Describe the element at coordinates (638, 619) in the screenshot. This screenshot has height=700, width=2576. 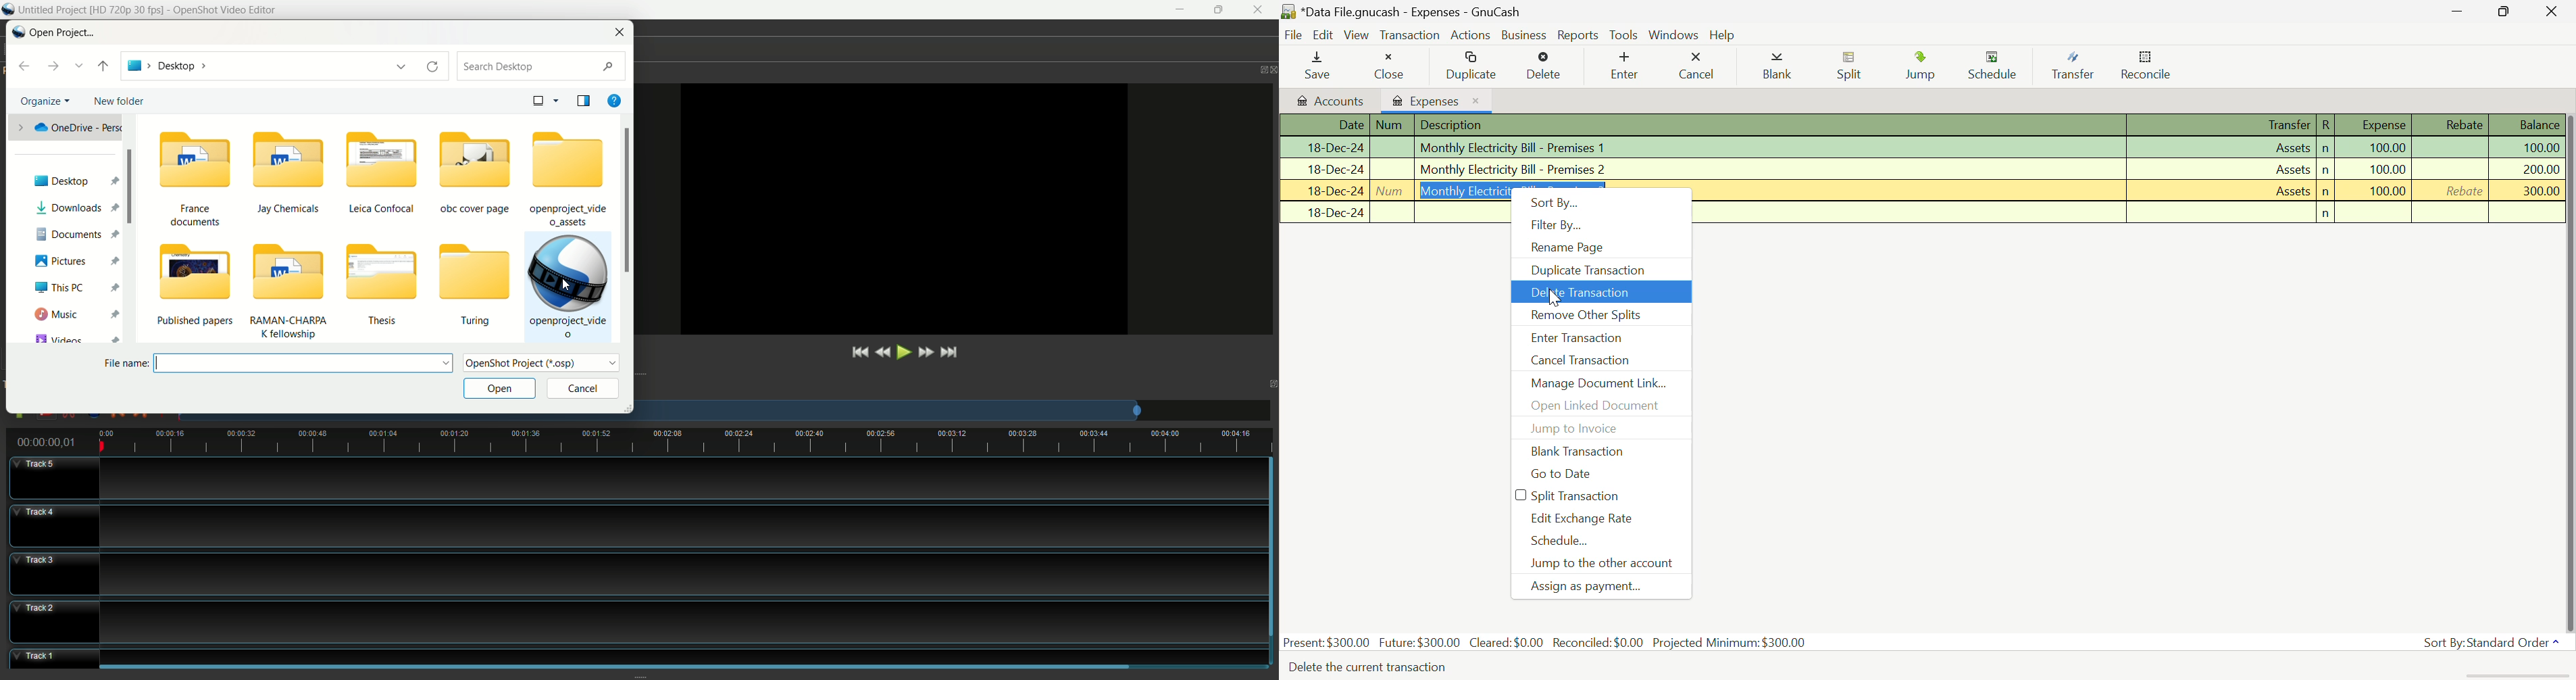
I see `track 2` at that location.